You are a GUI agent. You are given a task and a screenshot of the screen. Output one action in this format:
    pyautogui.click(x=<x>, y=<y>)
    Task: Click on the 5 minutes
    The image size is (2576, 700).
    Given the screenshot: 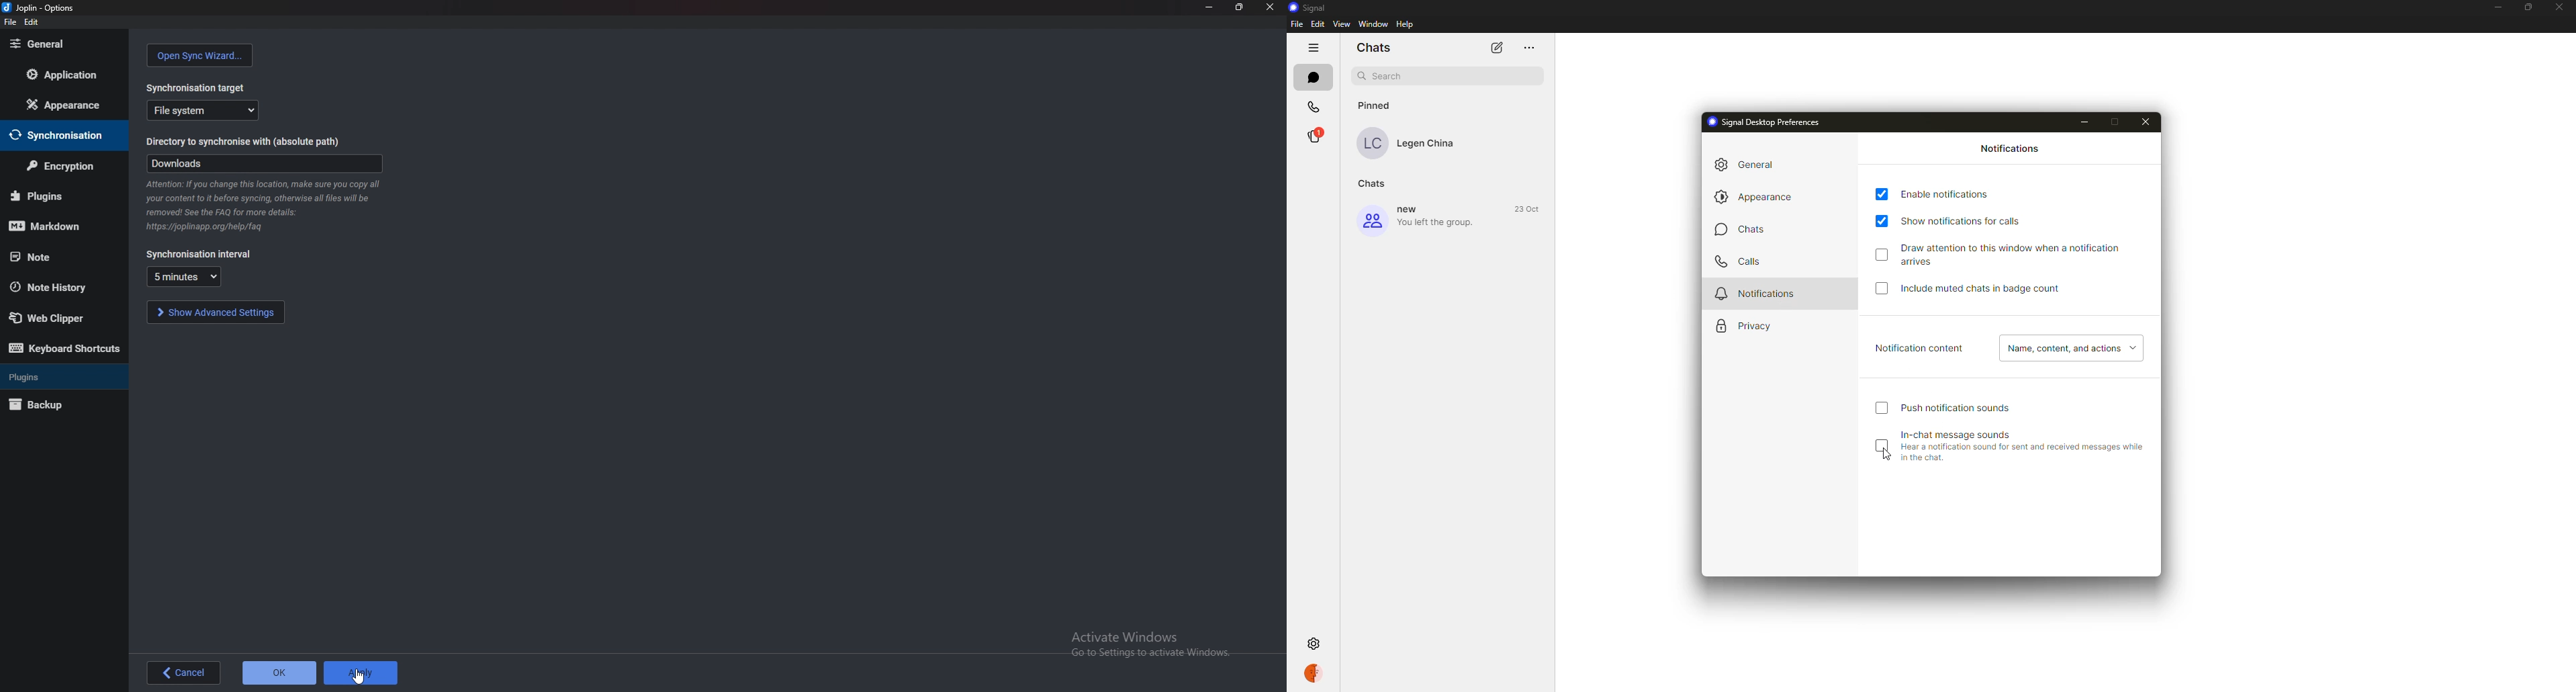 What is the action you would take?
    pyautogui.click(x=184, y=276)
    